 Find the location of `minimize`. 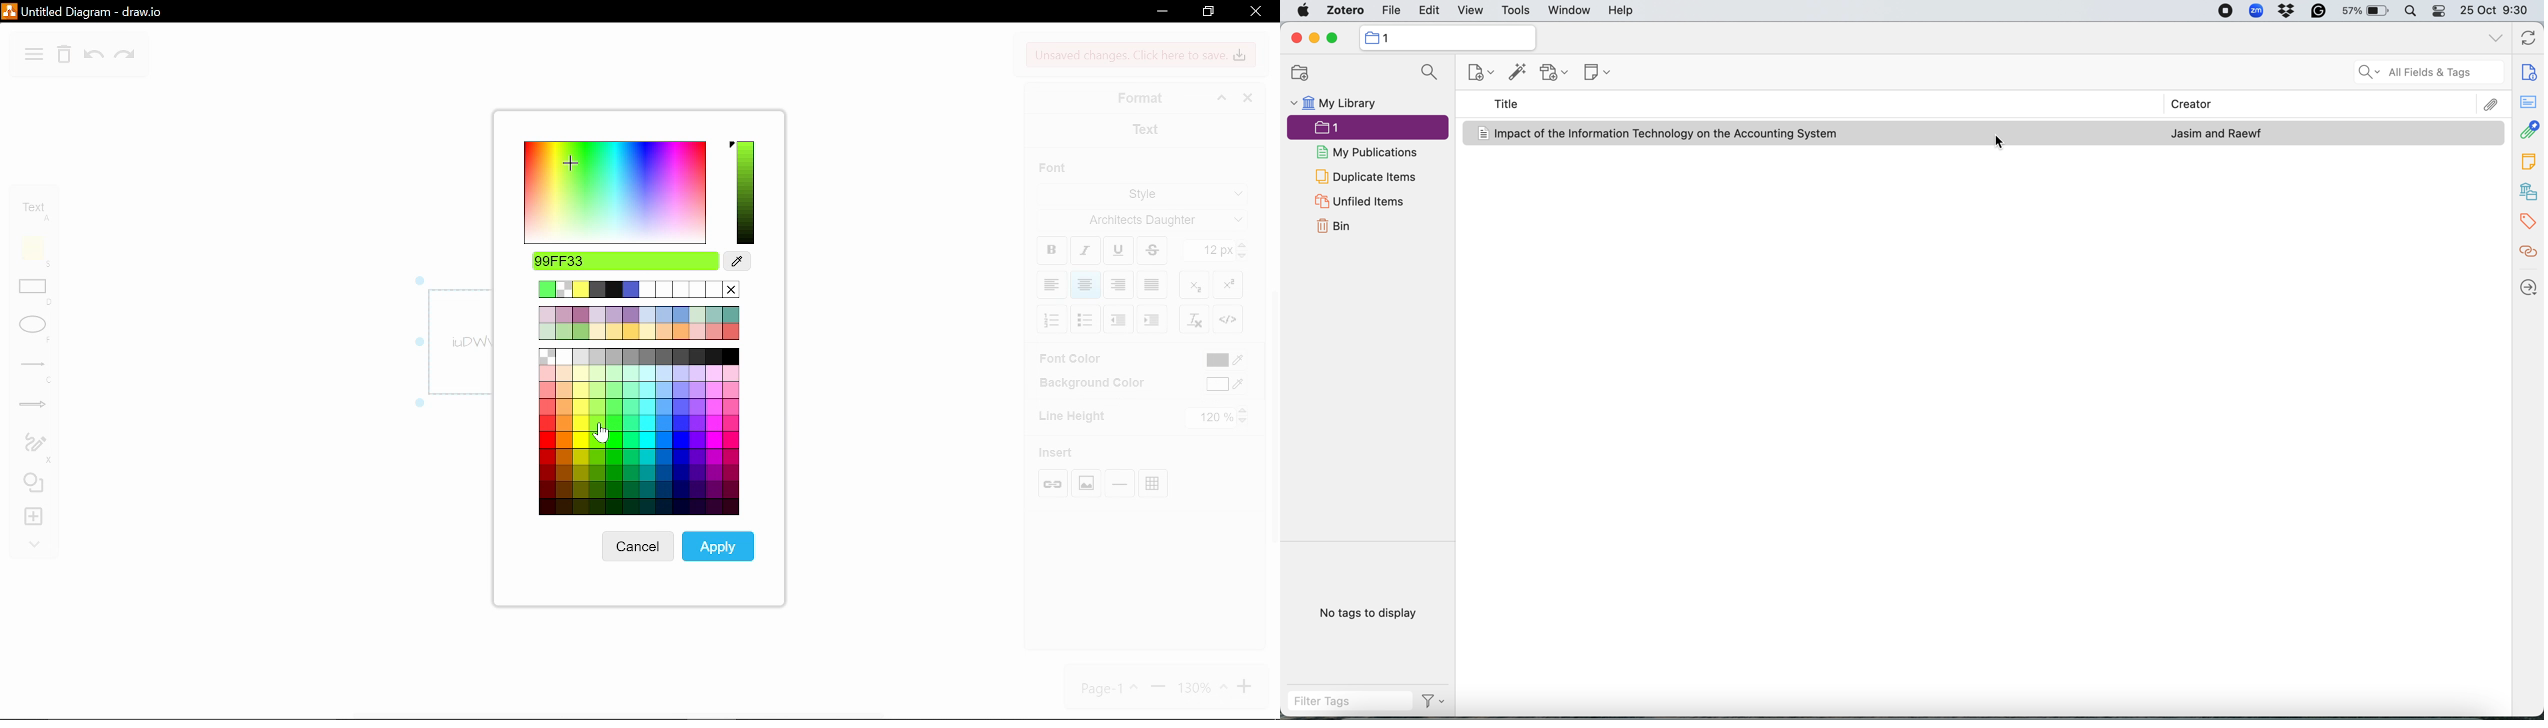

minimize is located at coordinates (1162, 13).